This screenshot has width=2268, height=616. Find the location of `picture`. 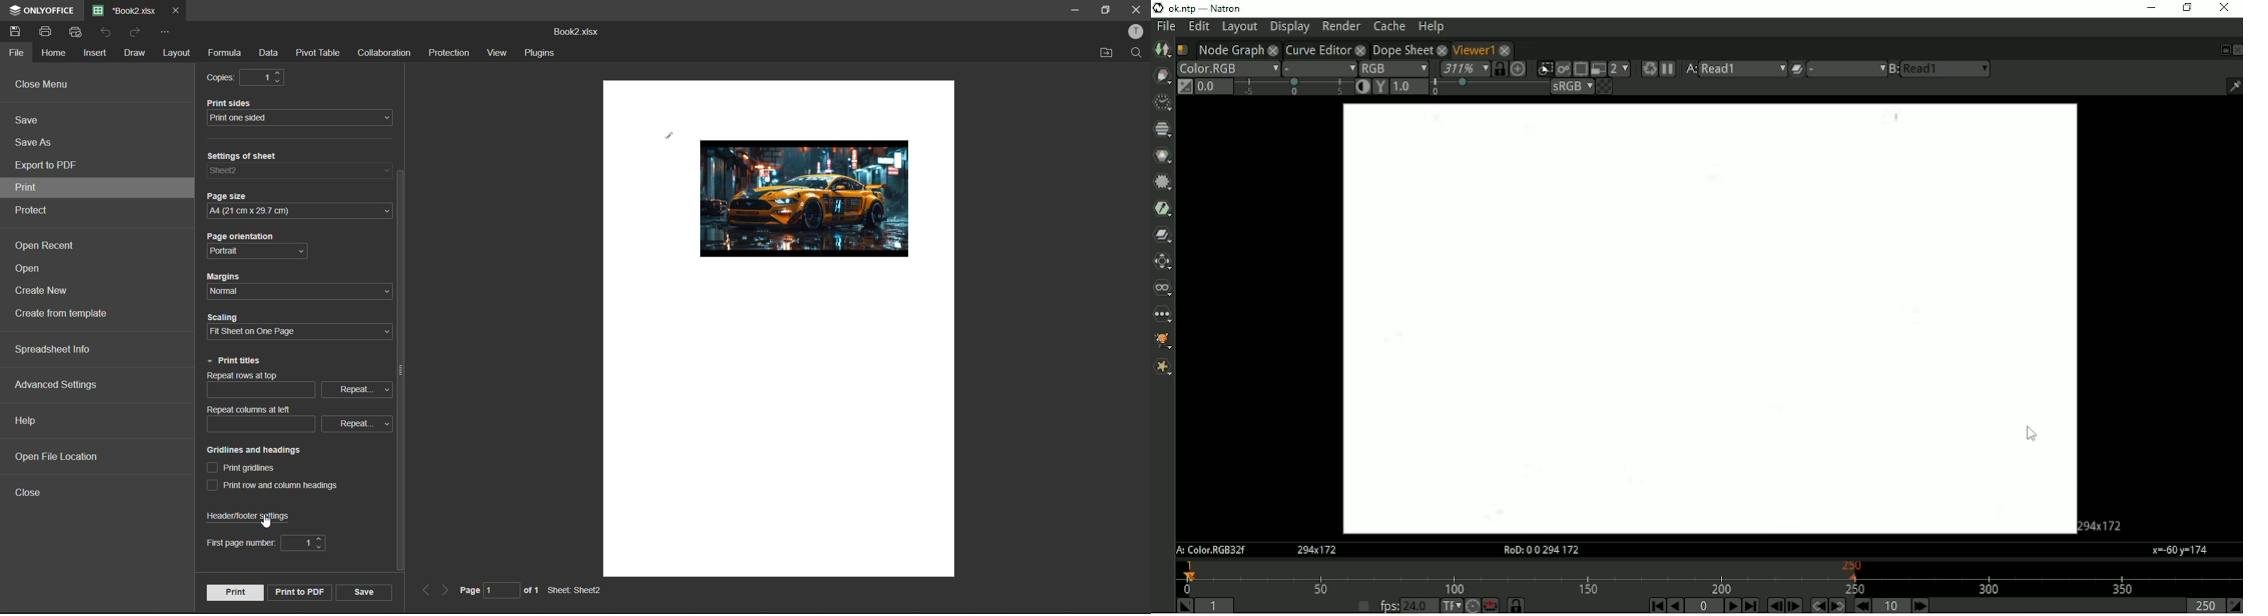

picture is located at coordinates (805, 197).